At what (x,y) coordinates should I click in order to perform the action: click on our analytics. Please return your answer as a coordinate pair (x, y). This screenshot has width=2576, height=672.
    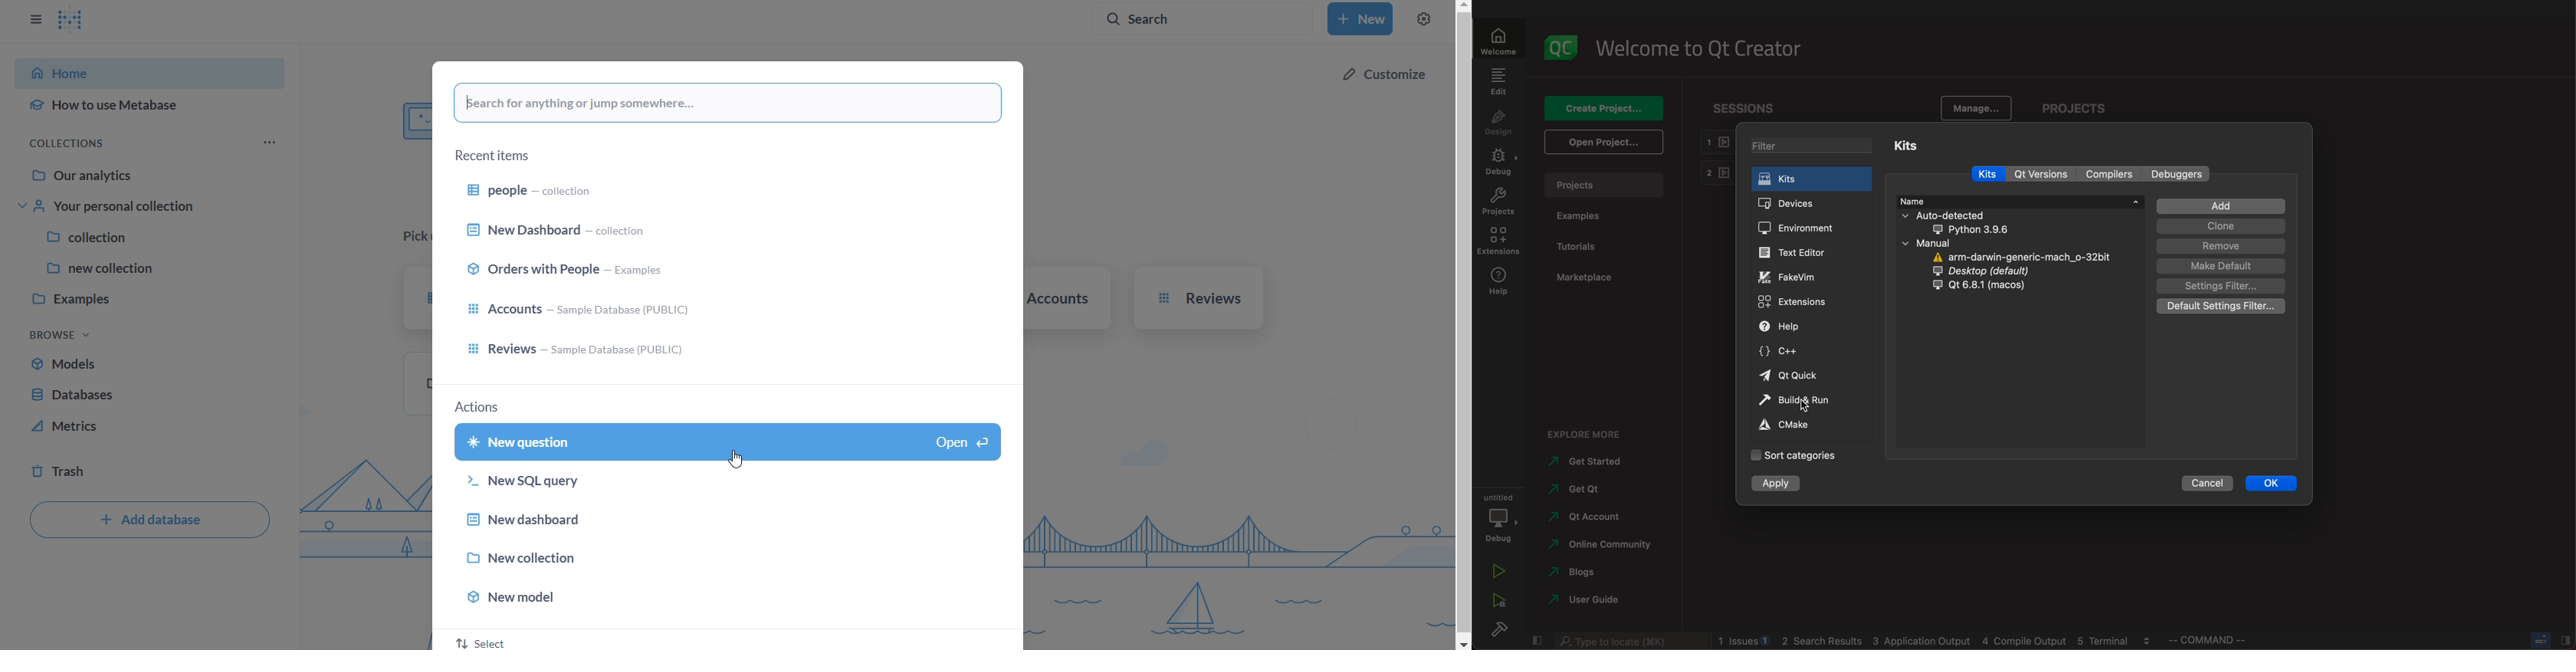
    Looking at the image, I should click on (153, 174).